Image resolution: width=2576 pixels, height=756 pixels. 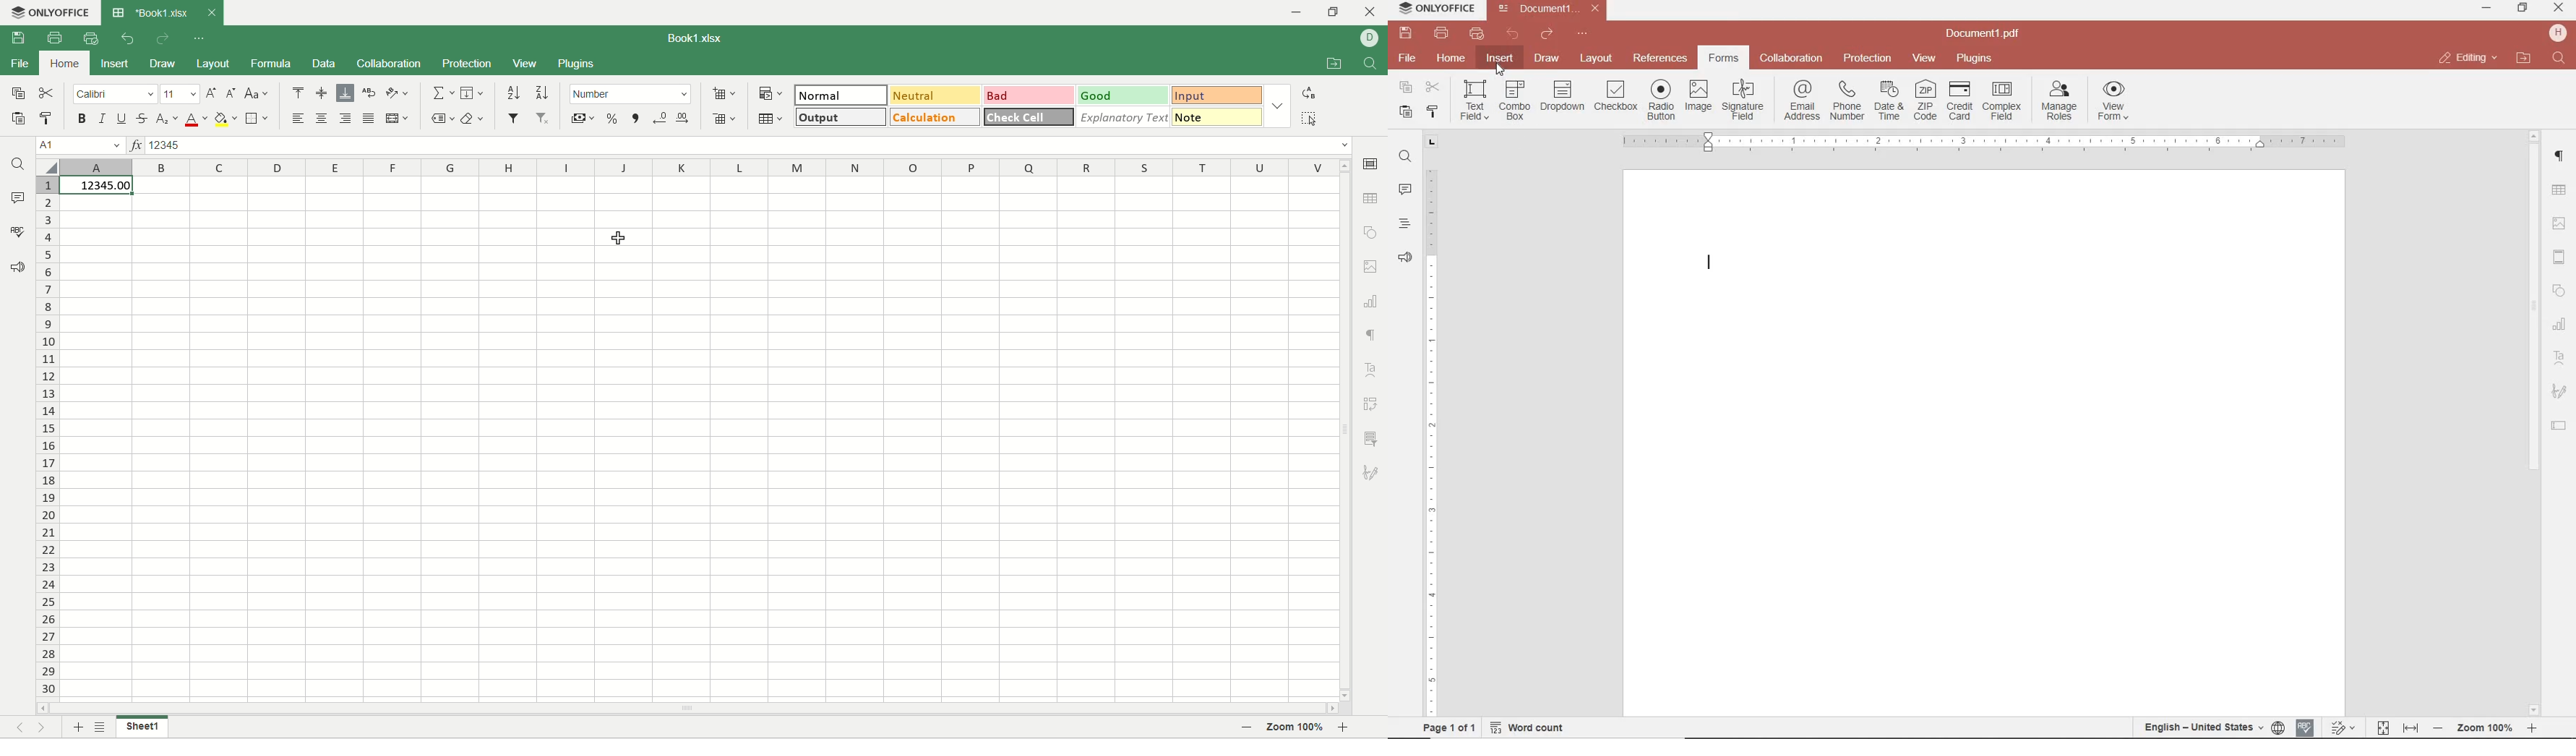 I want to click on text art settings, so click(x=1372, y=370).